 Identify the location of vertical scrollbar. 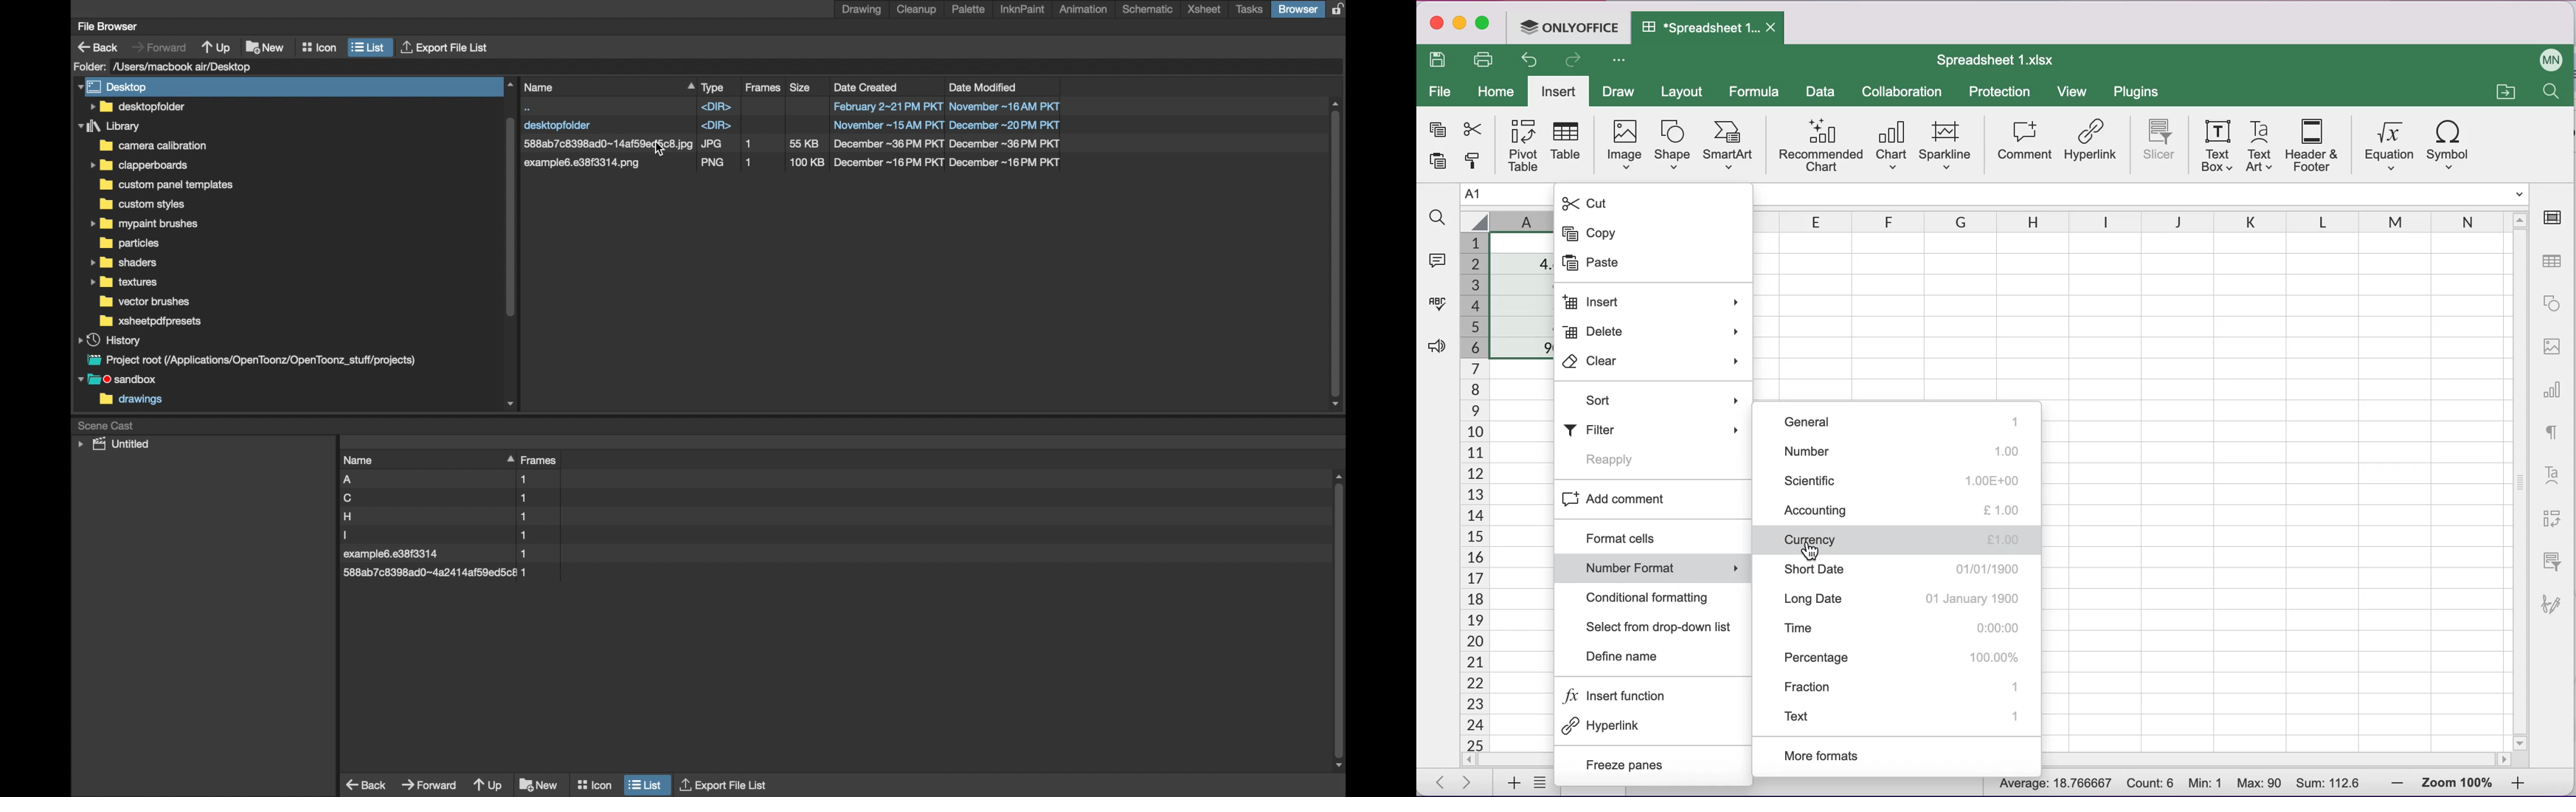
(2519, 491).